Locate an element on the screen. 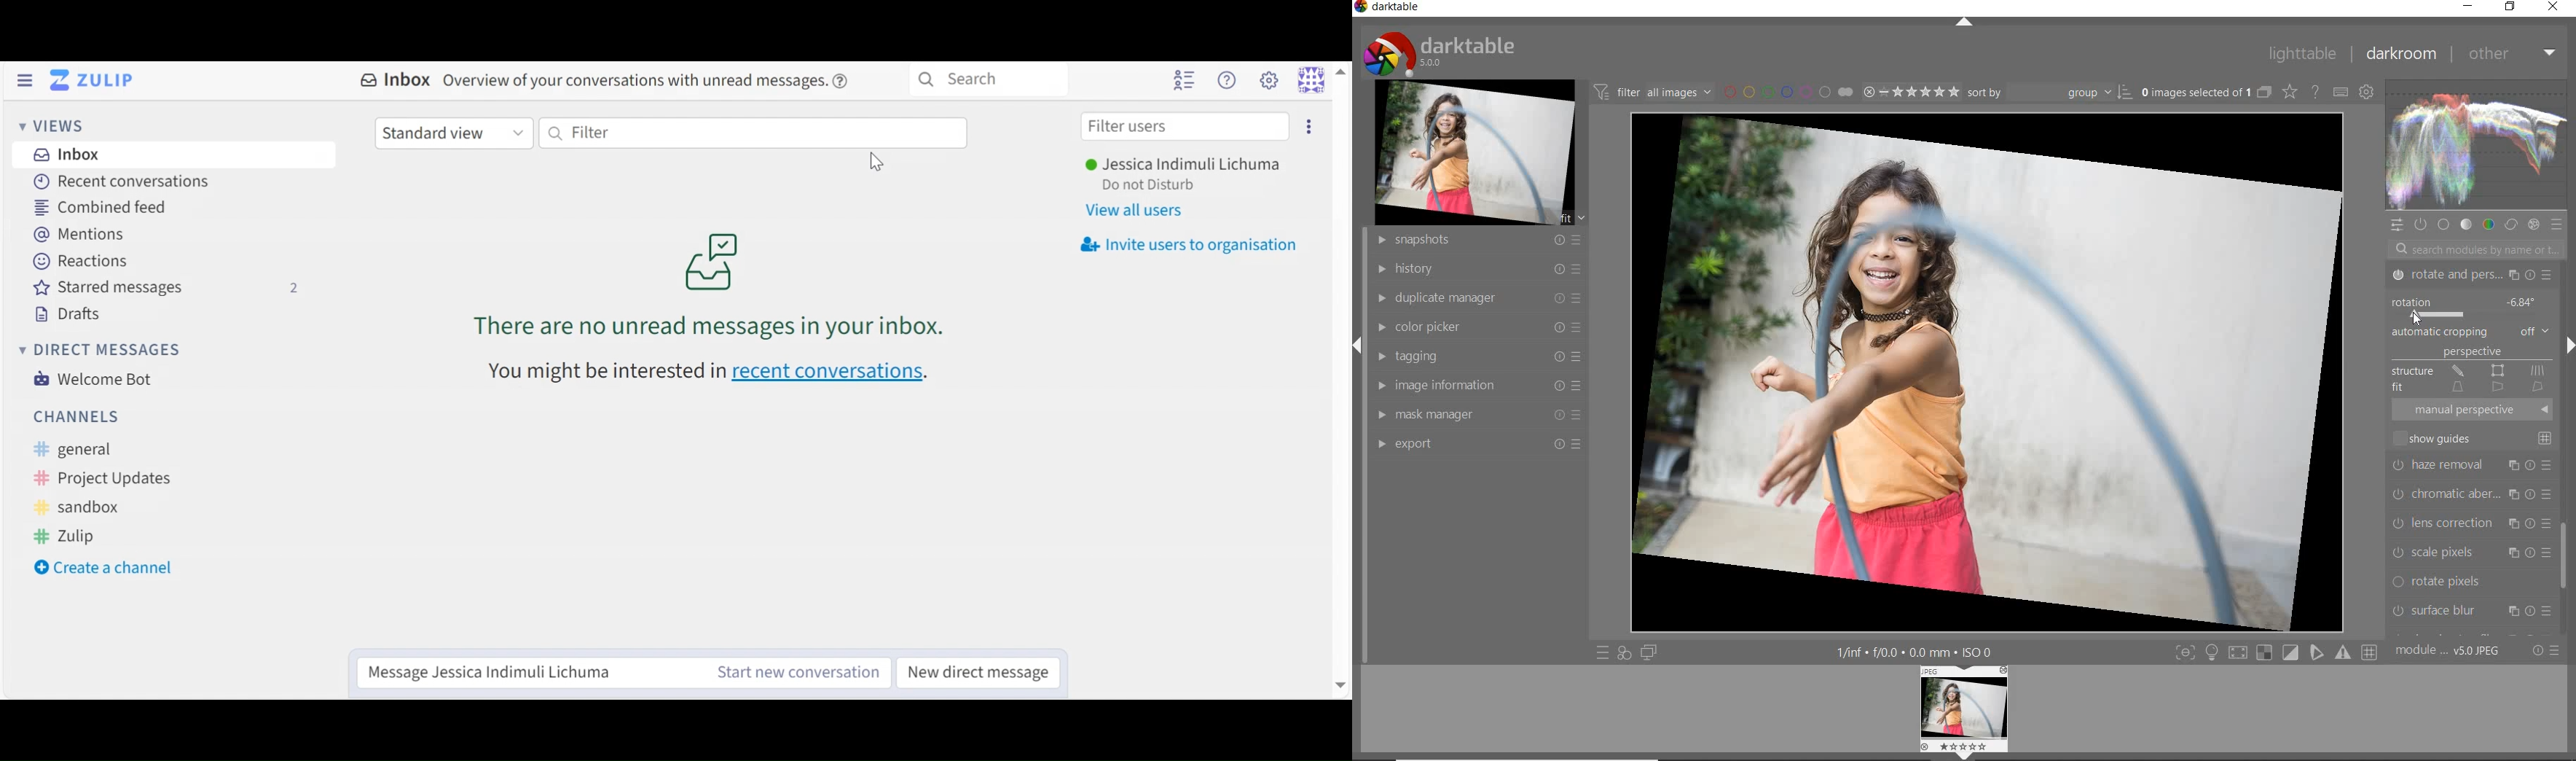  quick access panel is located at coordinates (2395, 227).